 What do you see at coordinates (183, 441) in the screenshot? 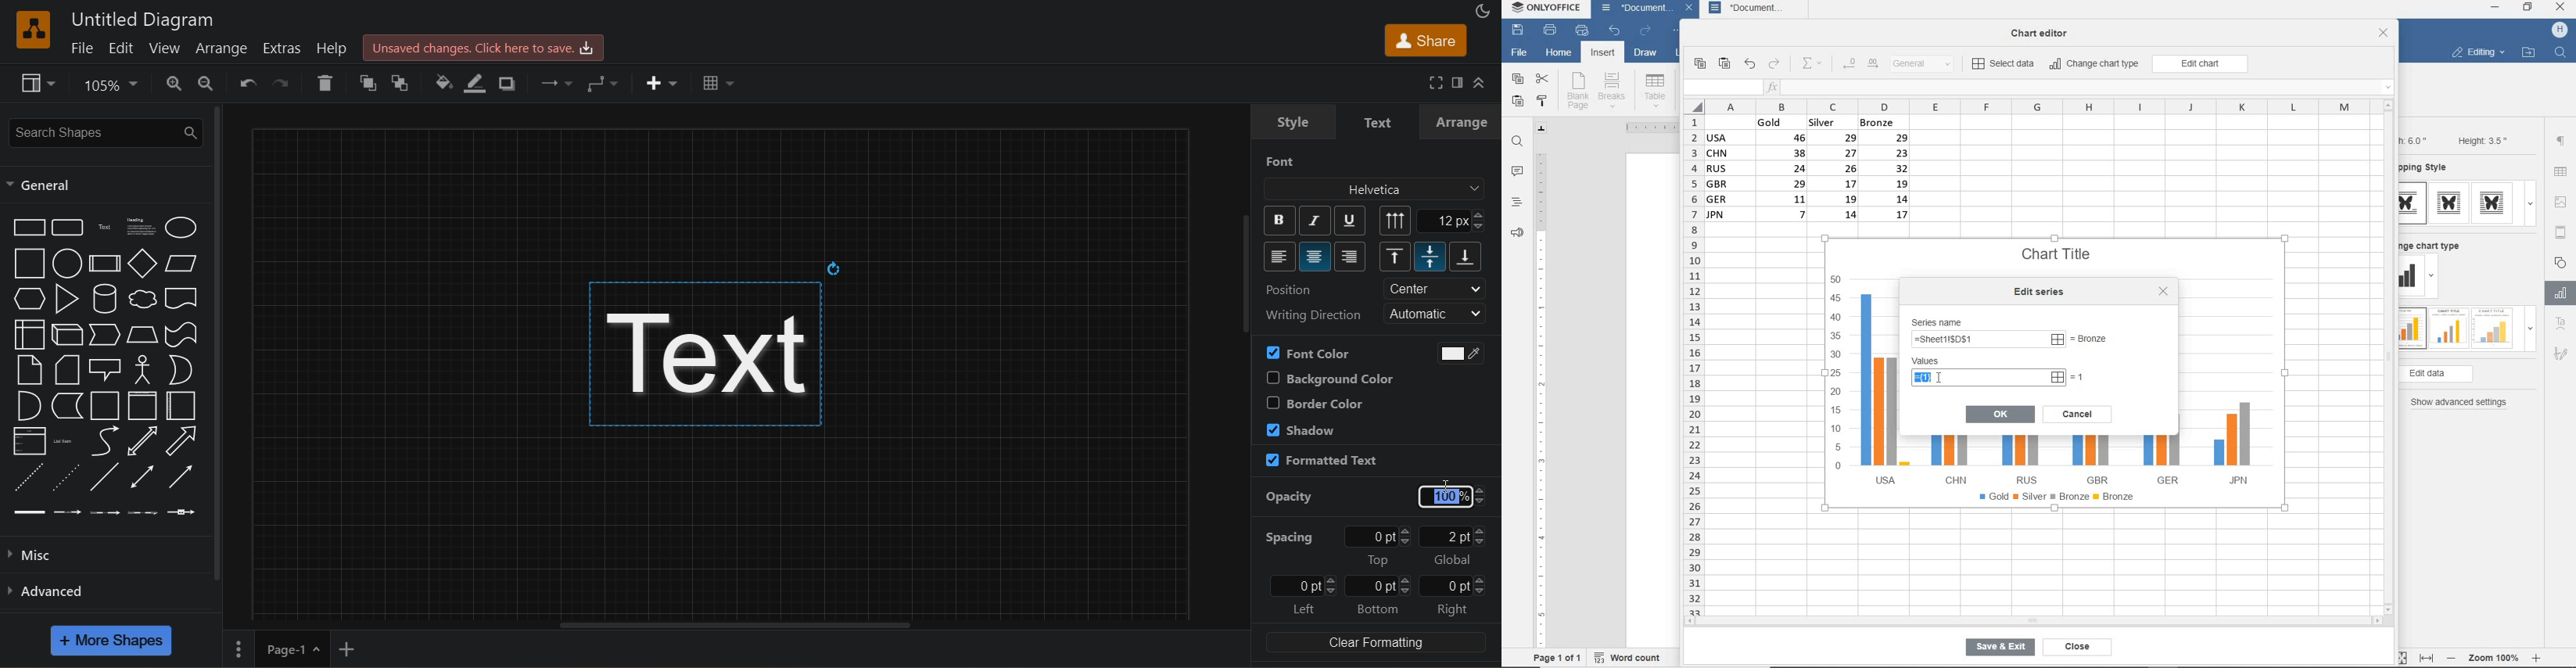
I see `arrow` at bounding box center [183, 441].